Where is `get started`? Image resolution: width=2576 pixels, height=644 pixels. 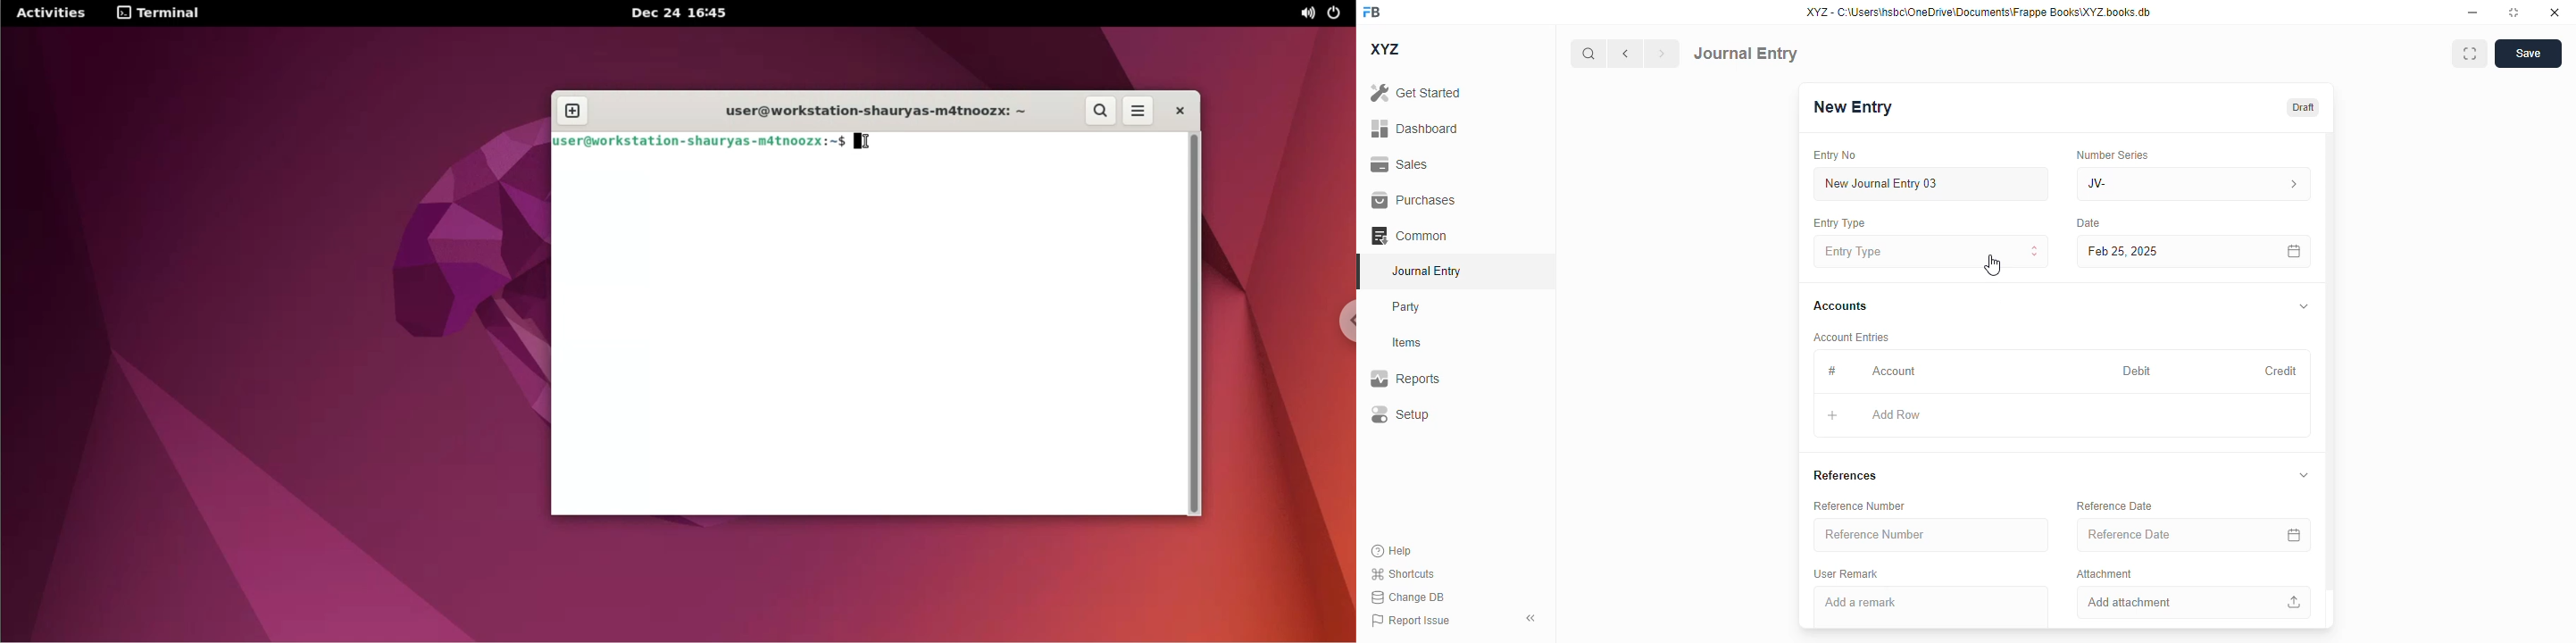 get started is located at coordinates (1415, 92).